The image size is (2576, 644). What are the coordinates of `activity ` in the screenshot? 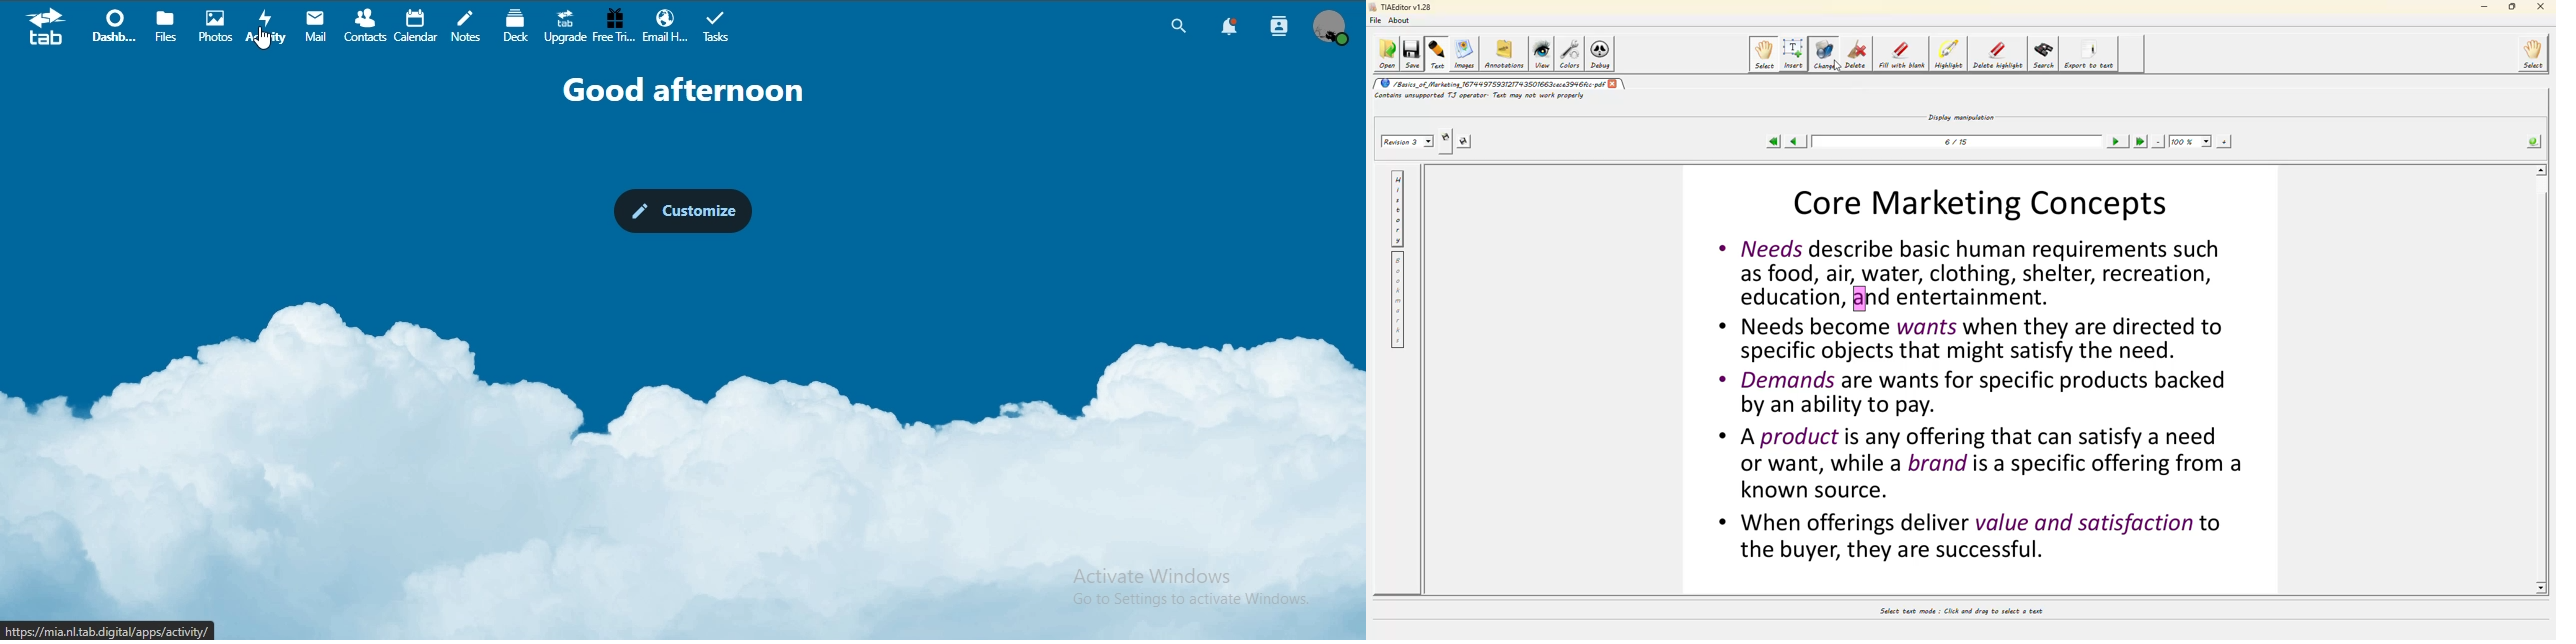 It's located at (265, 28).